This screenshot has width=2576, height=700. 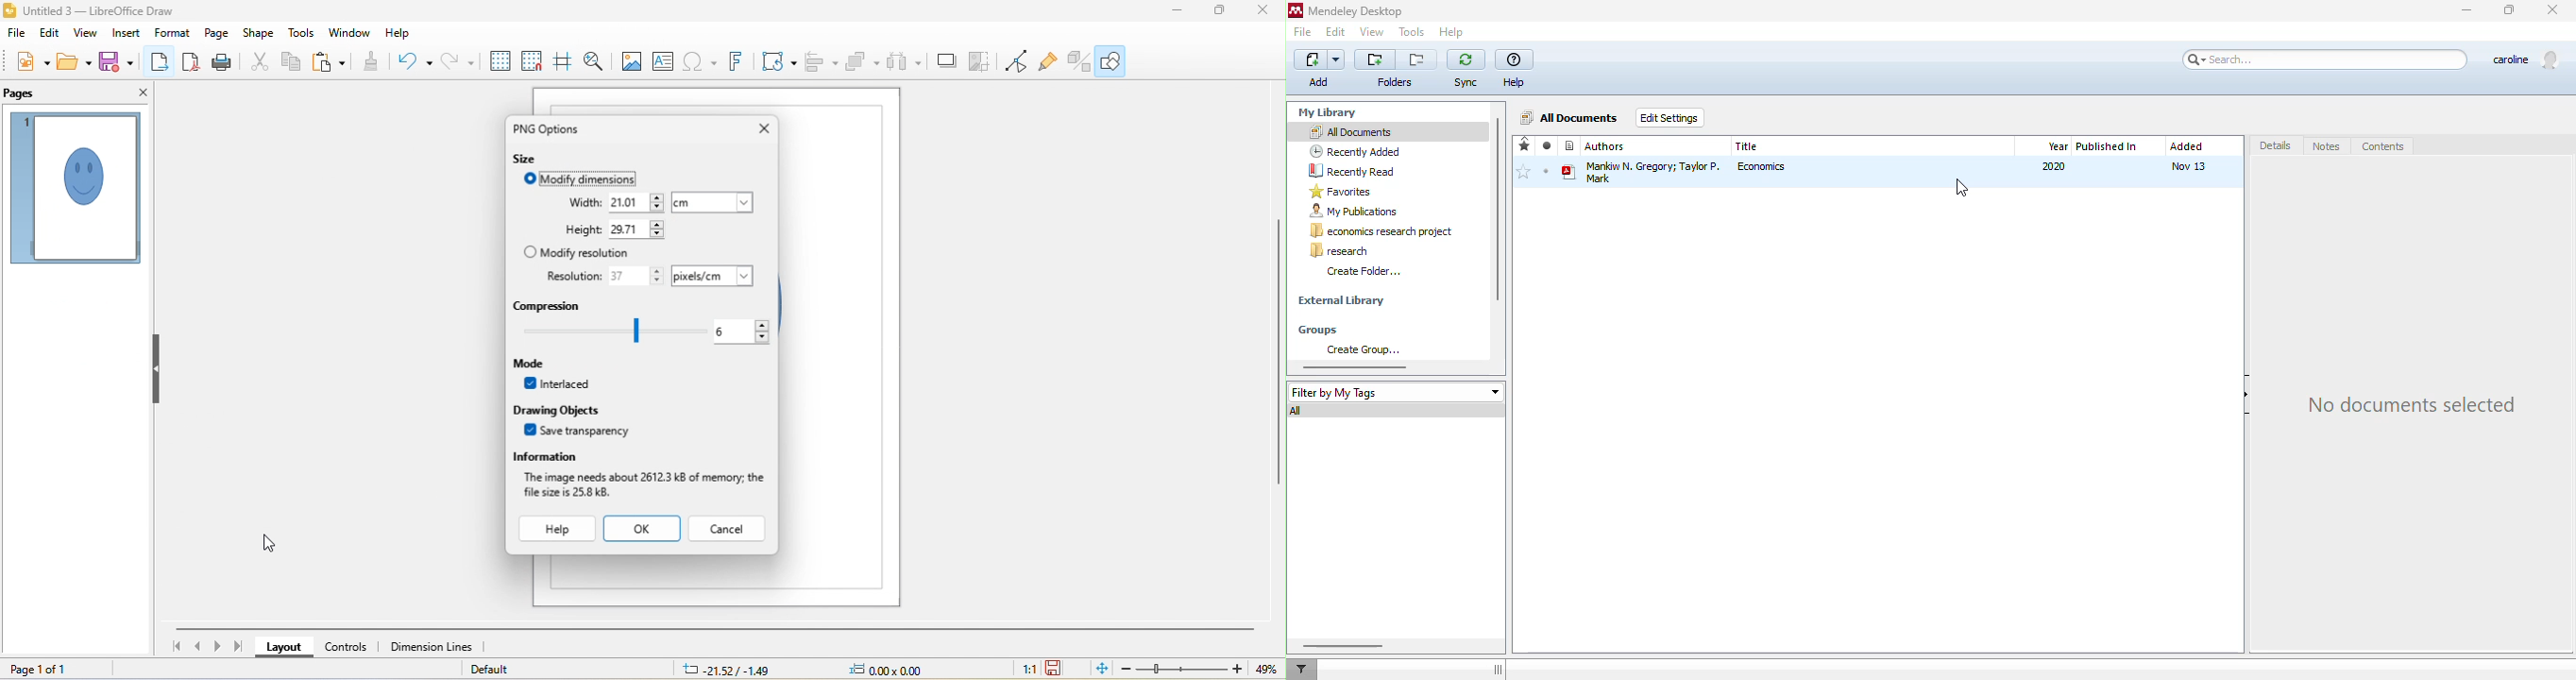 What do you see at coordinates (488, 665) in the screenshot?
I see `default` at bounding box center [488, 665].